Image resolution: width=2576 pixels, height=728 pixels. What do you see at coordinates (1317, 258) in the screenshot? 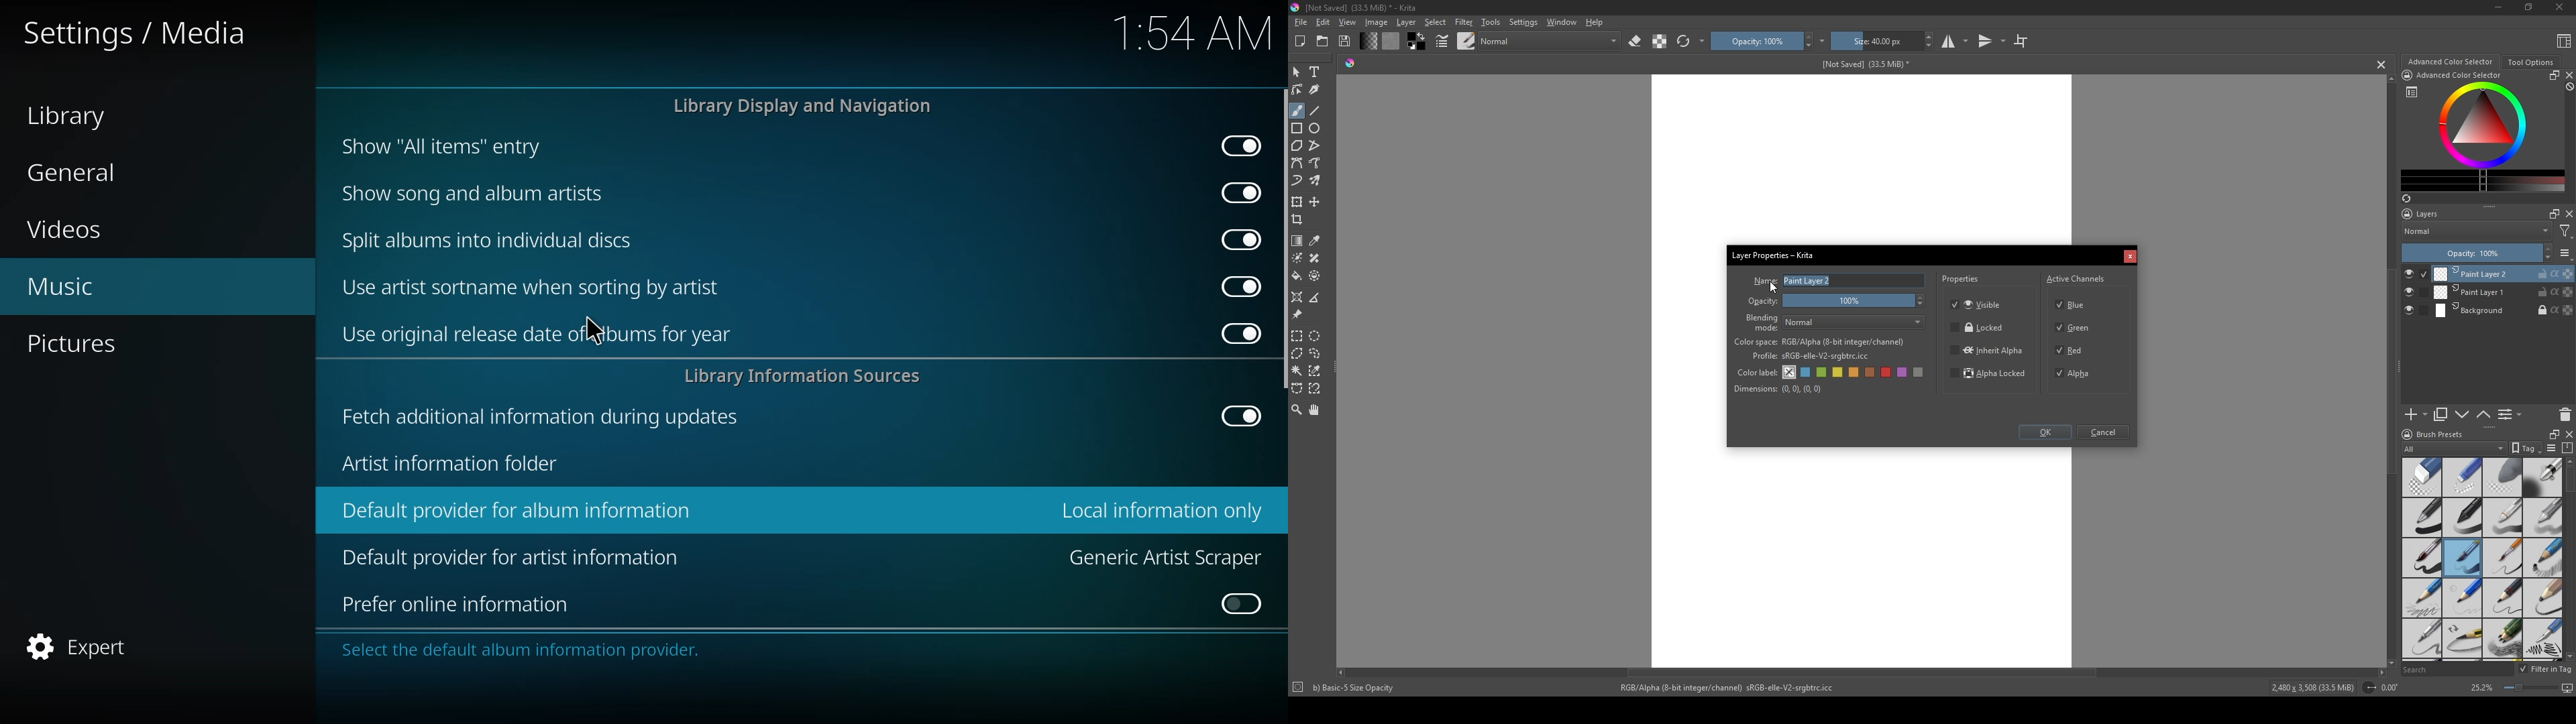
I see `smart patch` at bounding box center [1317, 258].